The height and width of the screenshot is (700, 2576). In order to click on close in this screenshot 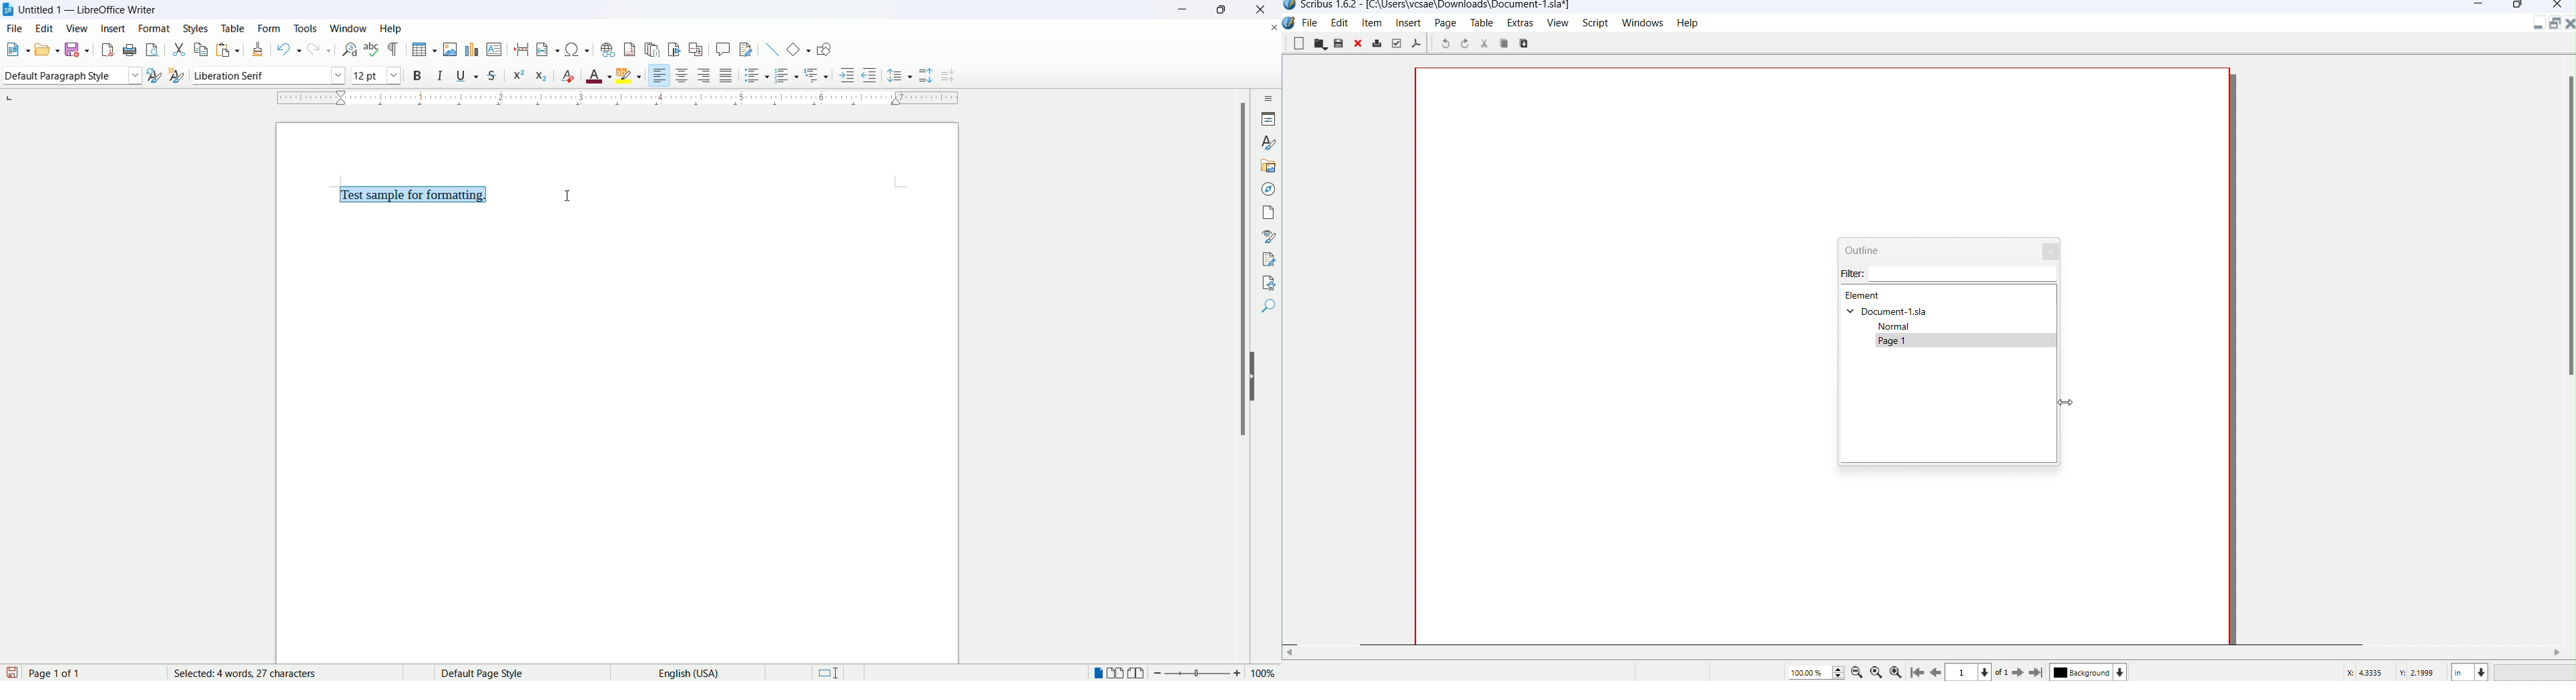, I will do `click(1259, 9)`.